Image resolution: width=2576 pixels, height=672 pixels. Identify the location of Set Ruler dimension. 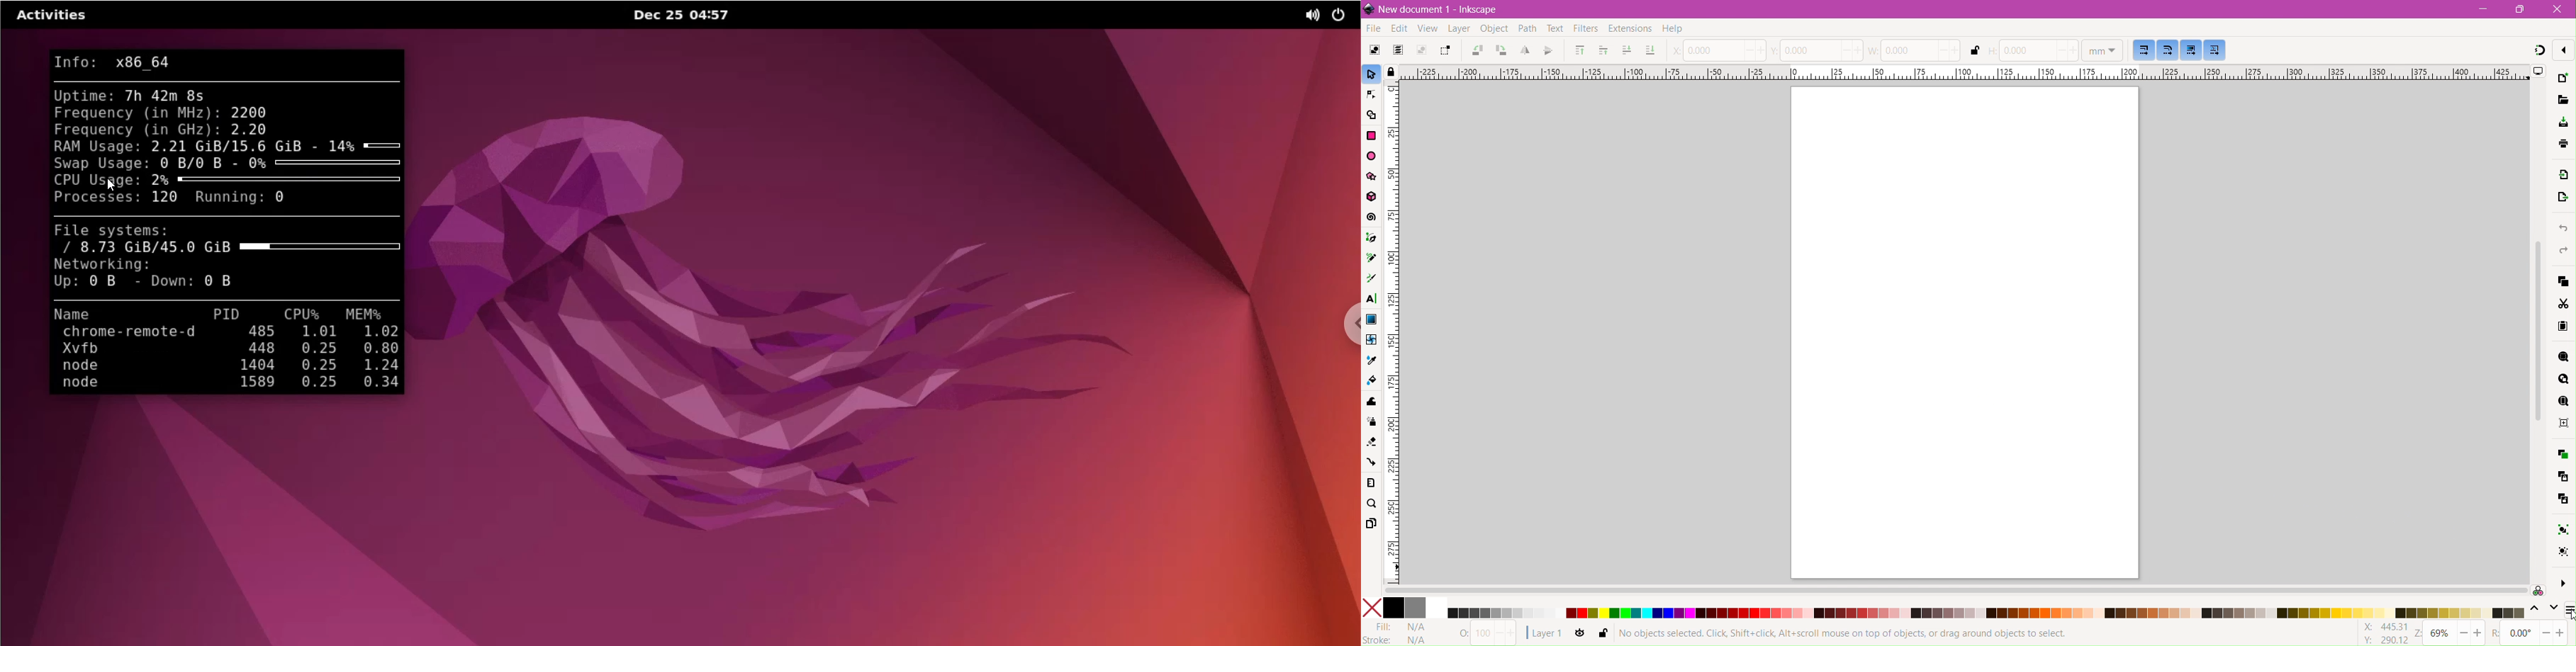
(2103, 50).